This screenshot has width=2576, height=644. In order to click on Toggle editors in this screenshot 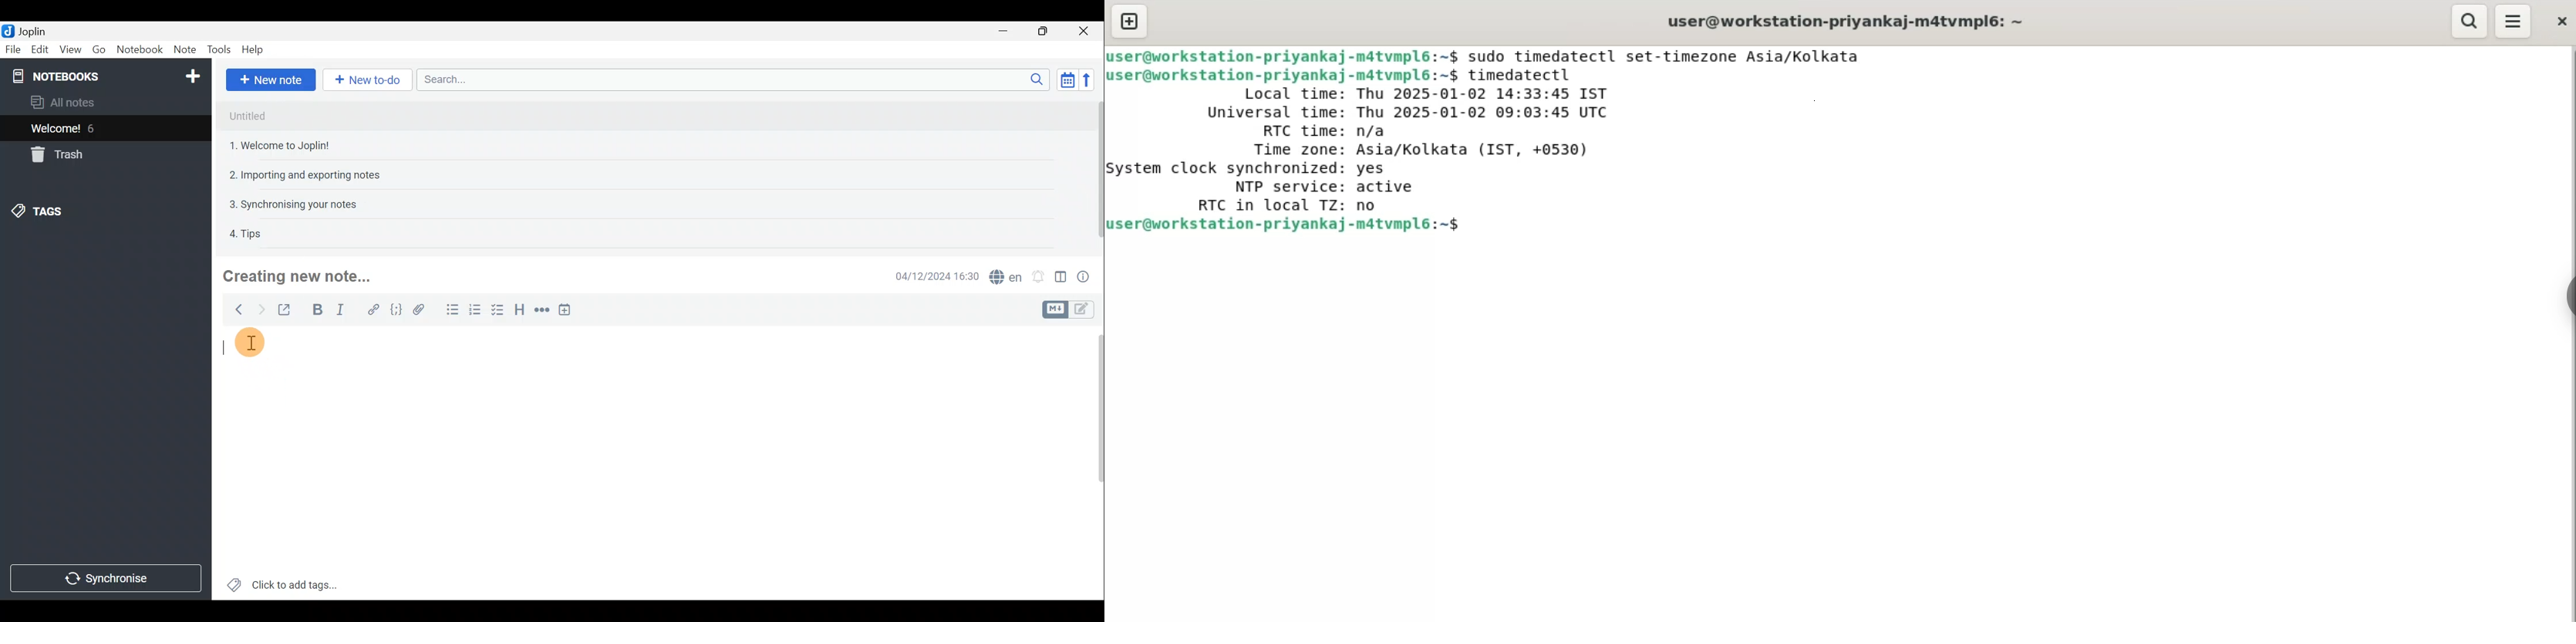, I will do `click(1054, 310)`.